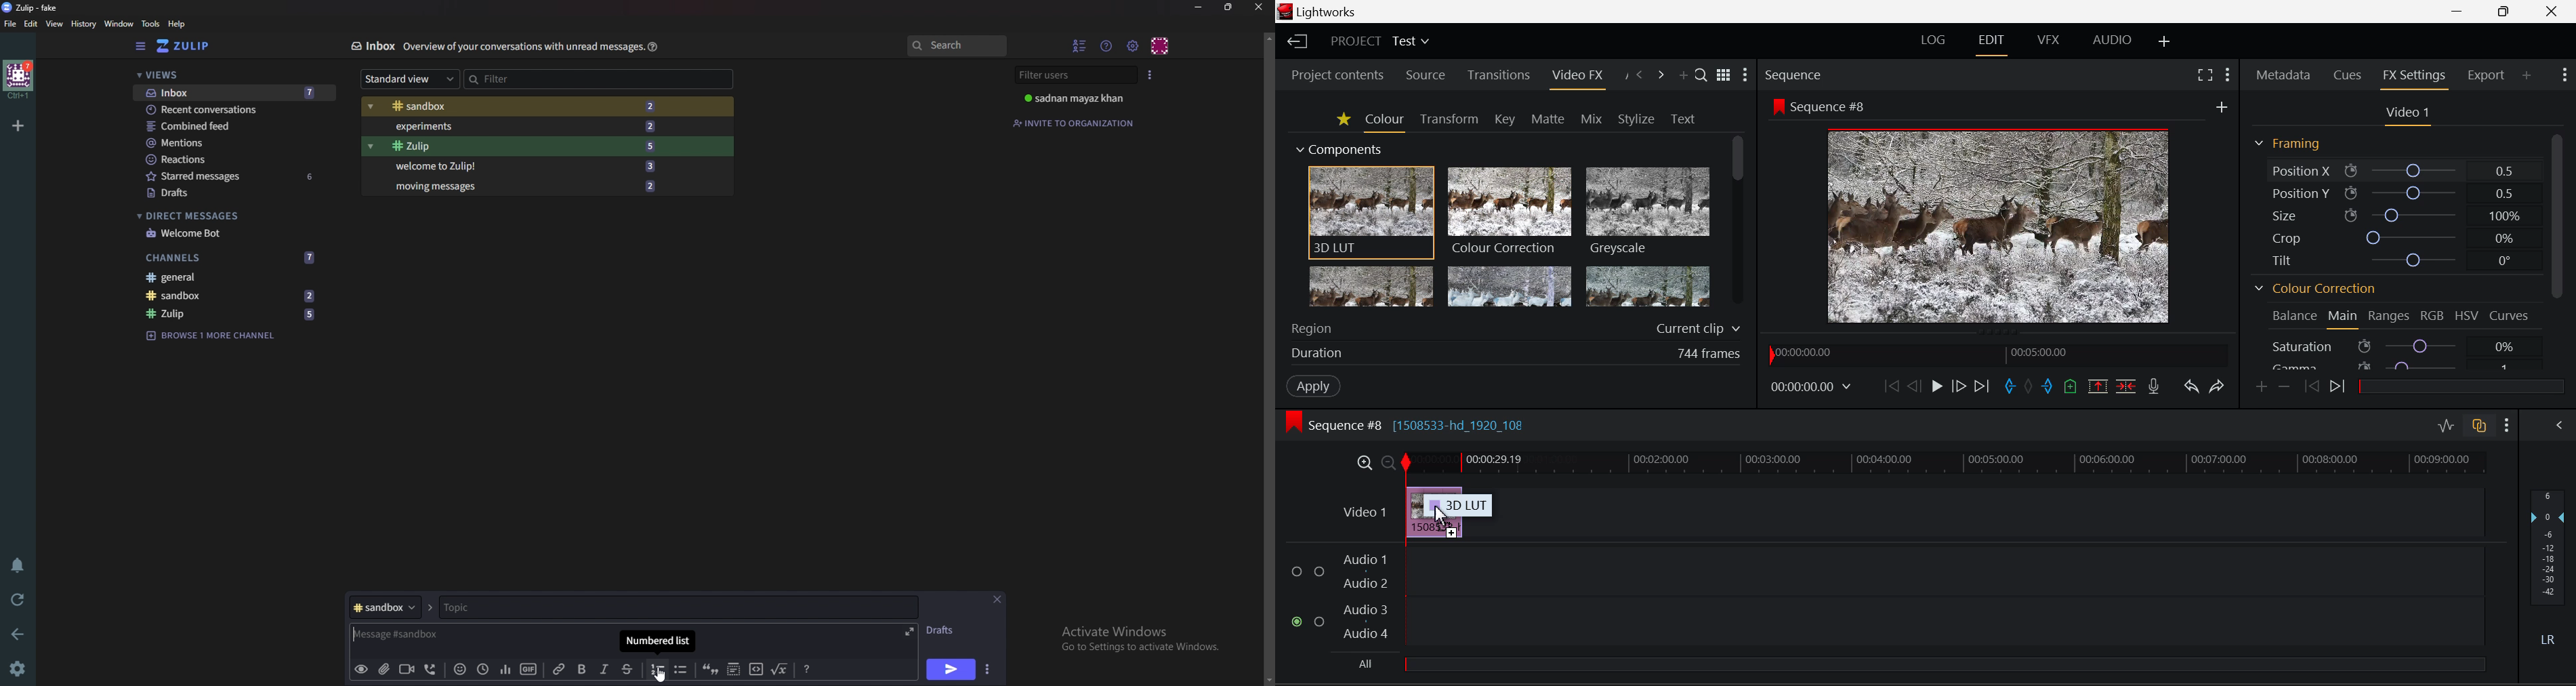 The height and width of the screenshot is (700, 2576). Describe the element at coordinates (1945, 569) in the screenshot. I see `Audio Track` at that location.